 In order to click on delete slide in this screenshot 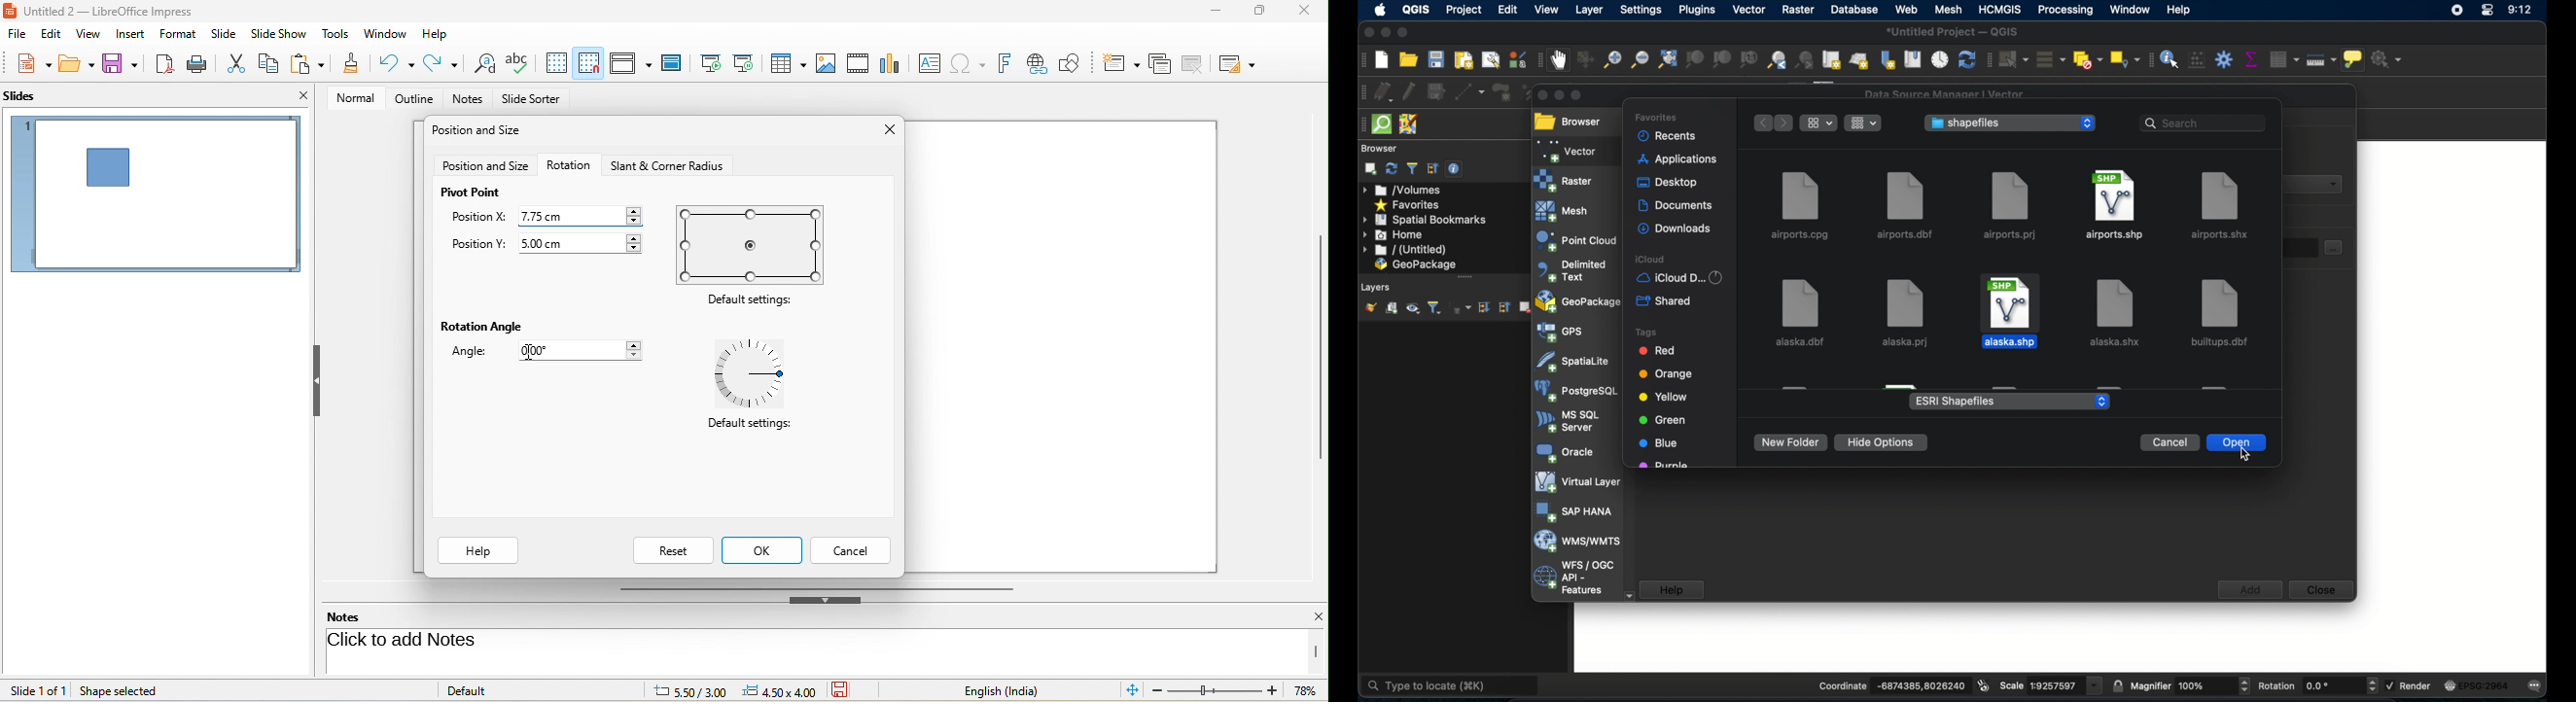, I will do `click(1198, 64)`.